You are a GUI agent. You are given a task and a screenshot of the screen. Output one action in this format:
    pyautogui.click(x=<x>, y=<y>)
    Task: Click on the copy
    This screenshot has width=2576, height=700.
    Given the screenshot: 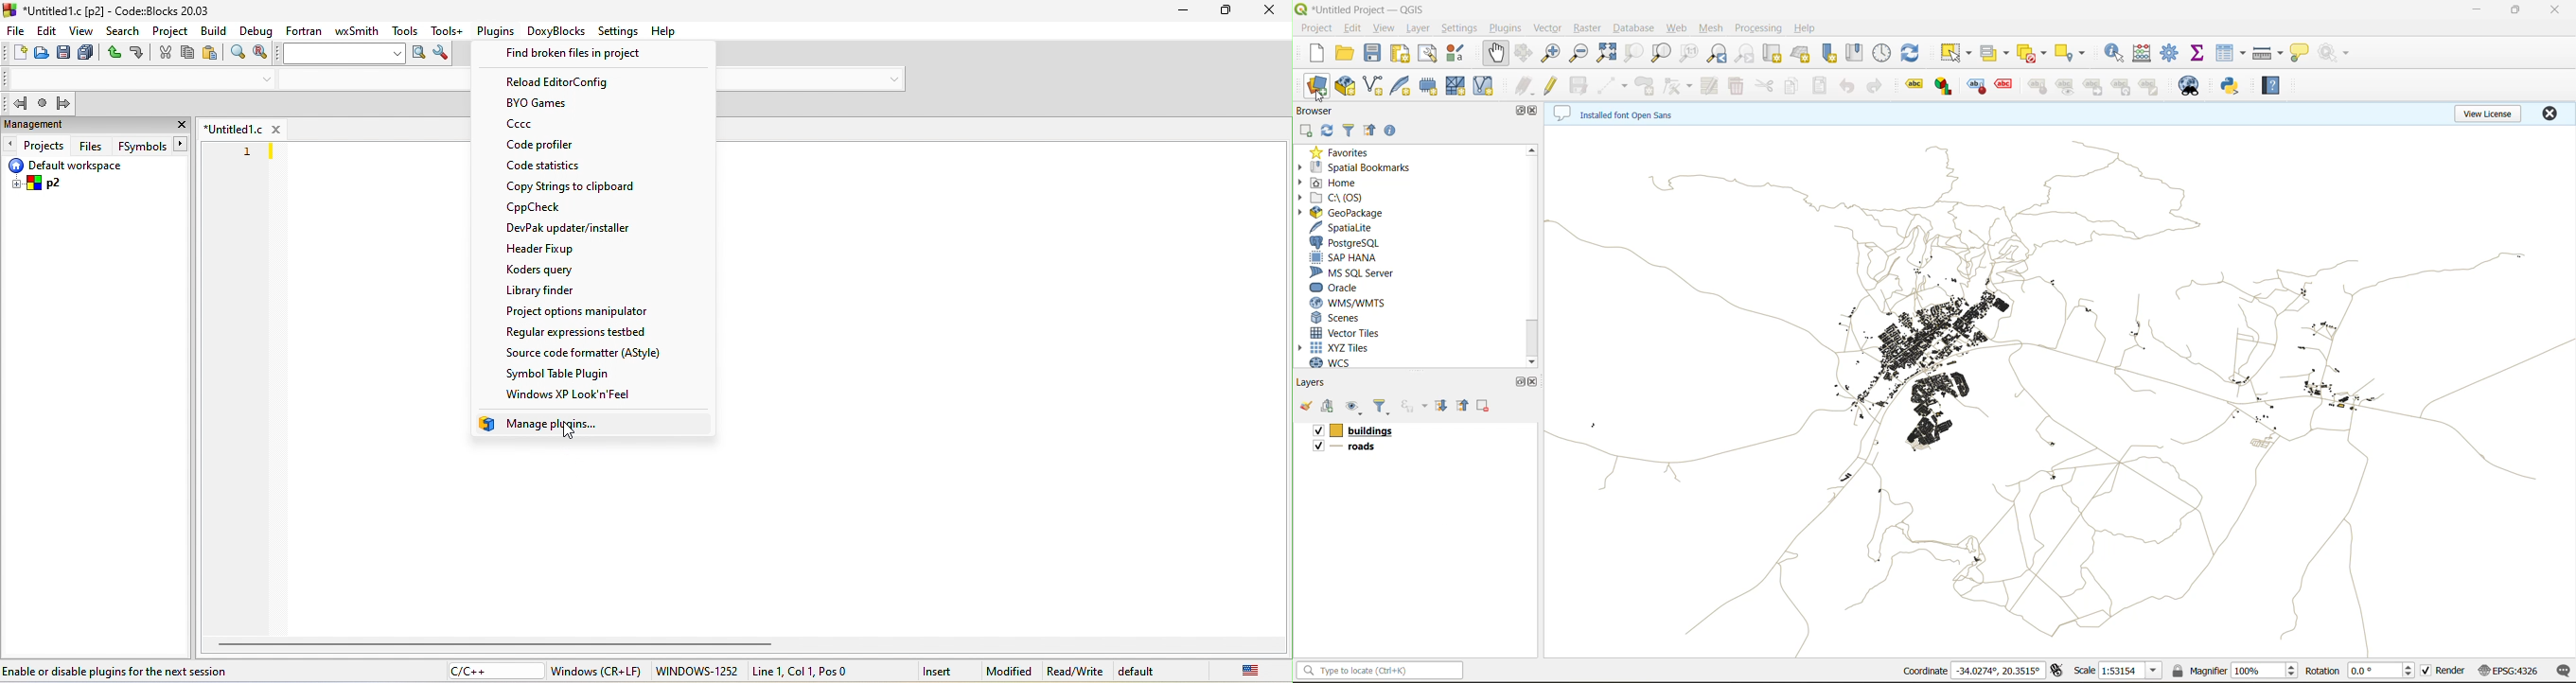 What is the action you would take?
    pyautogui.click(x=1793, y=86)
    